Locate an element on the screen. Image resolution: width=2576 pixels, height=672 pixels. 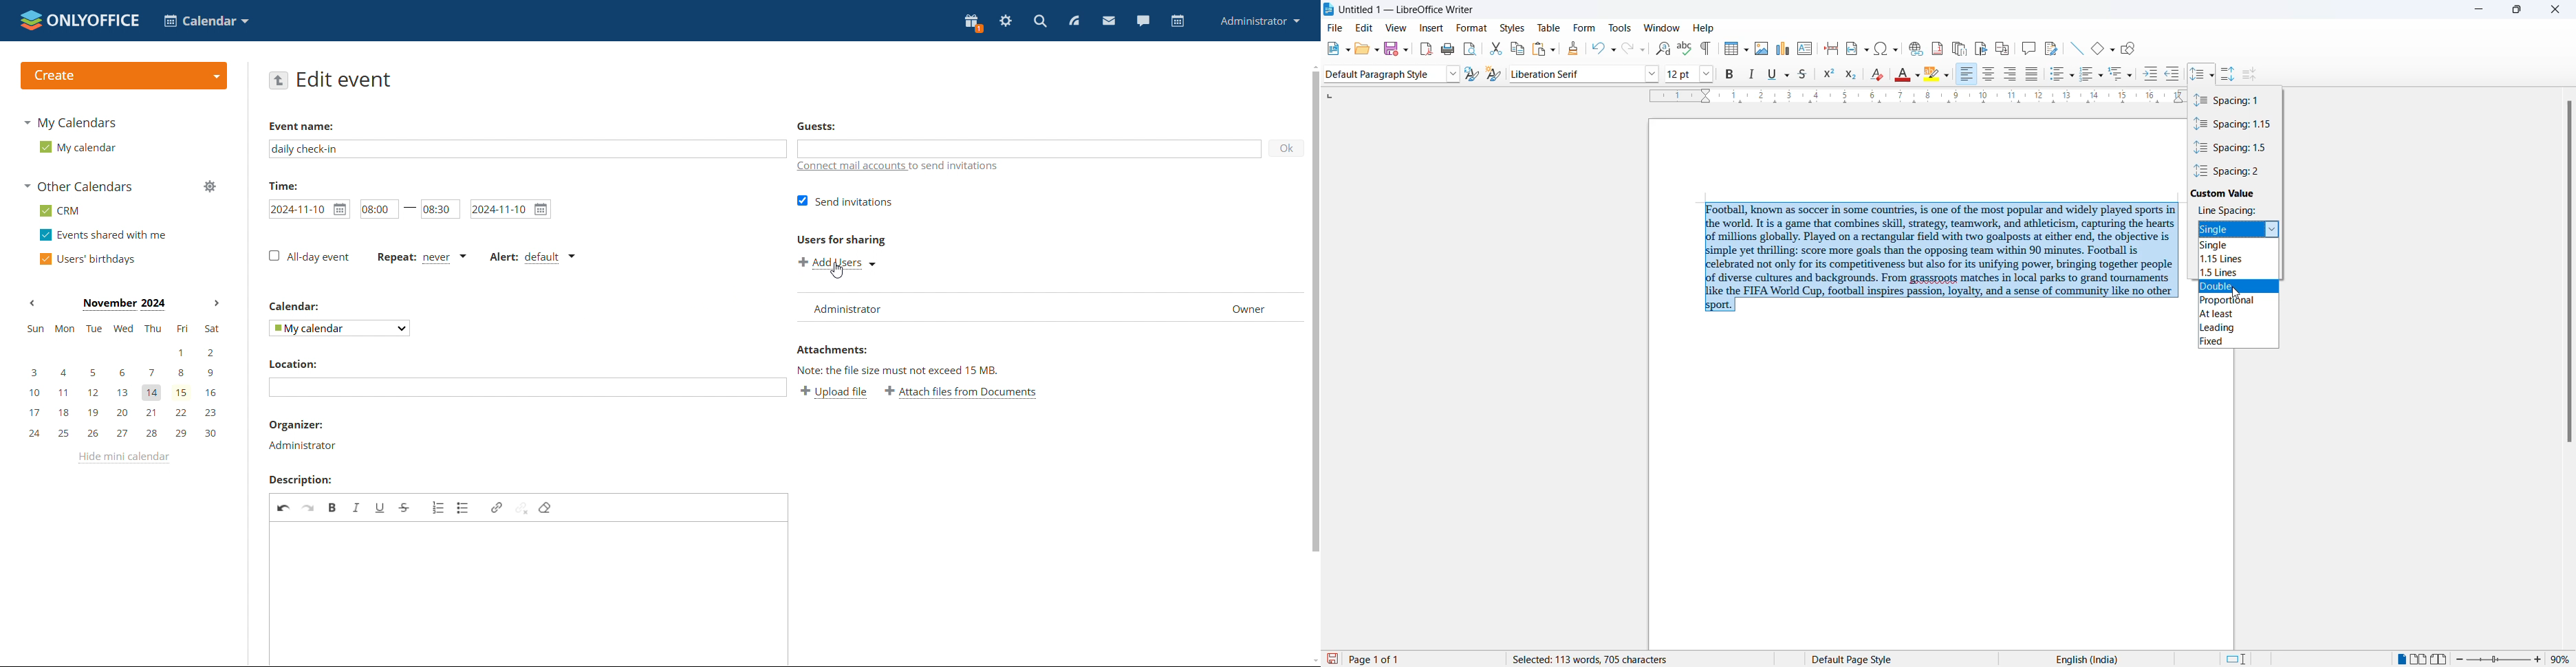
insert endnote is located at coordinates (1960, 46).